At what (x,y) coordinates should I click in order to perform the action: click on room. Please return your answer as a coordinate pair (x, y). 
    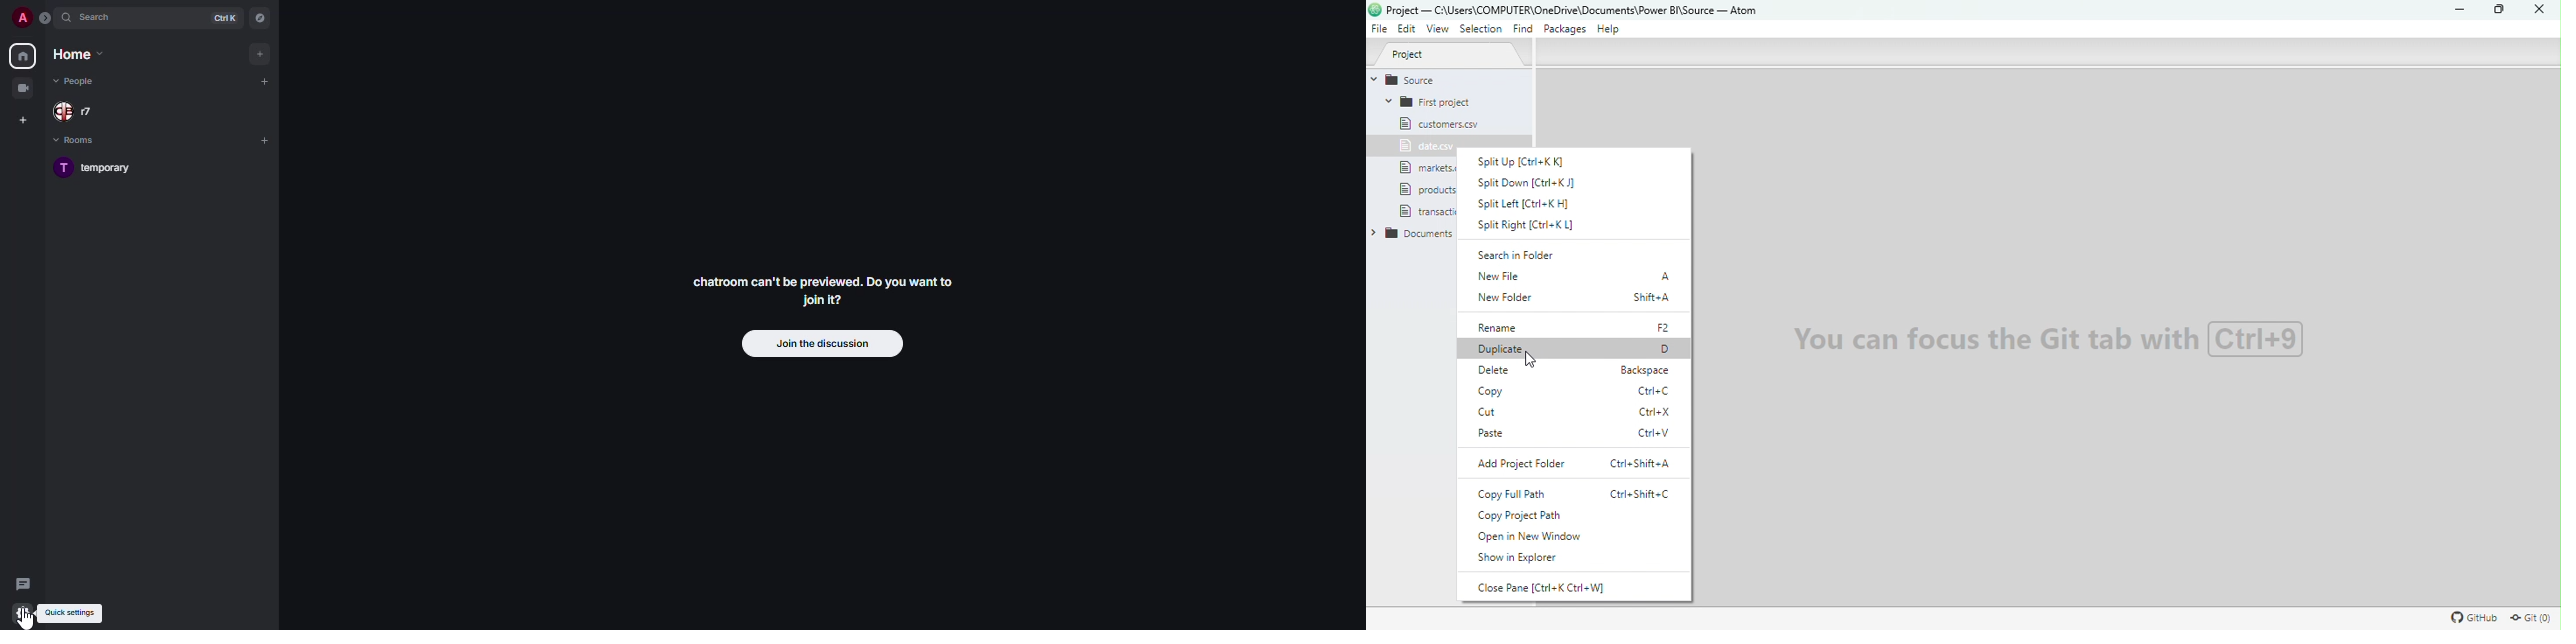
    Looking at the image, I should click on (98, 169).